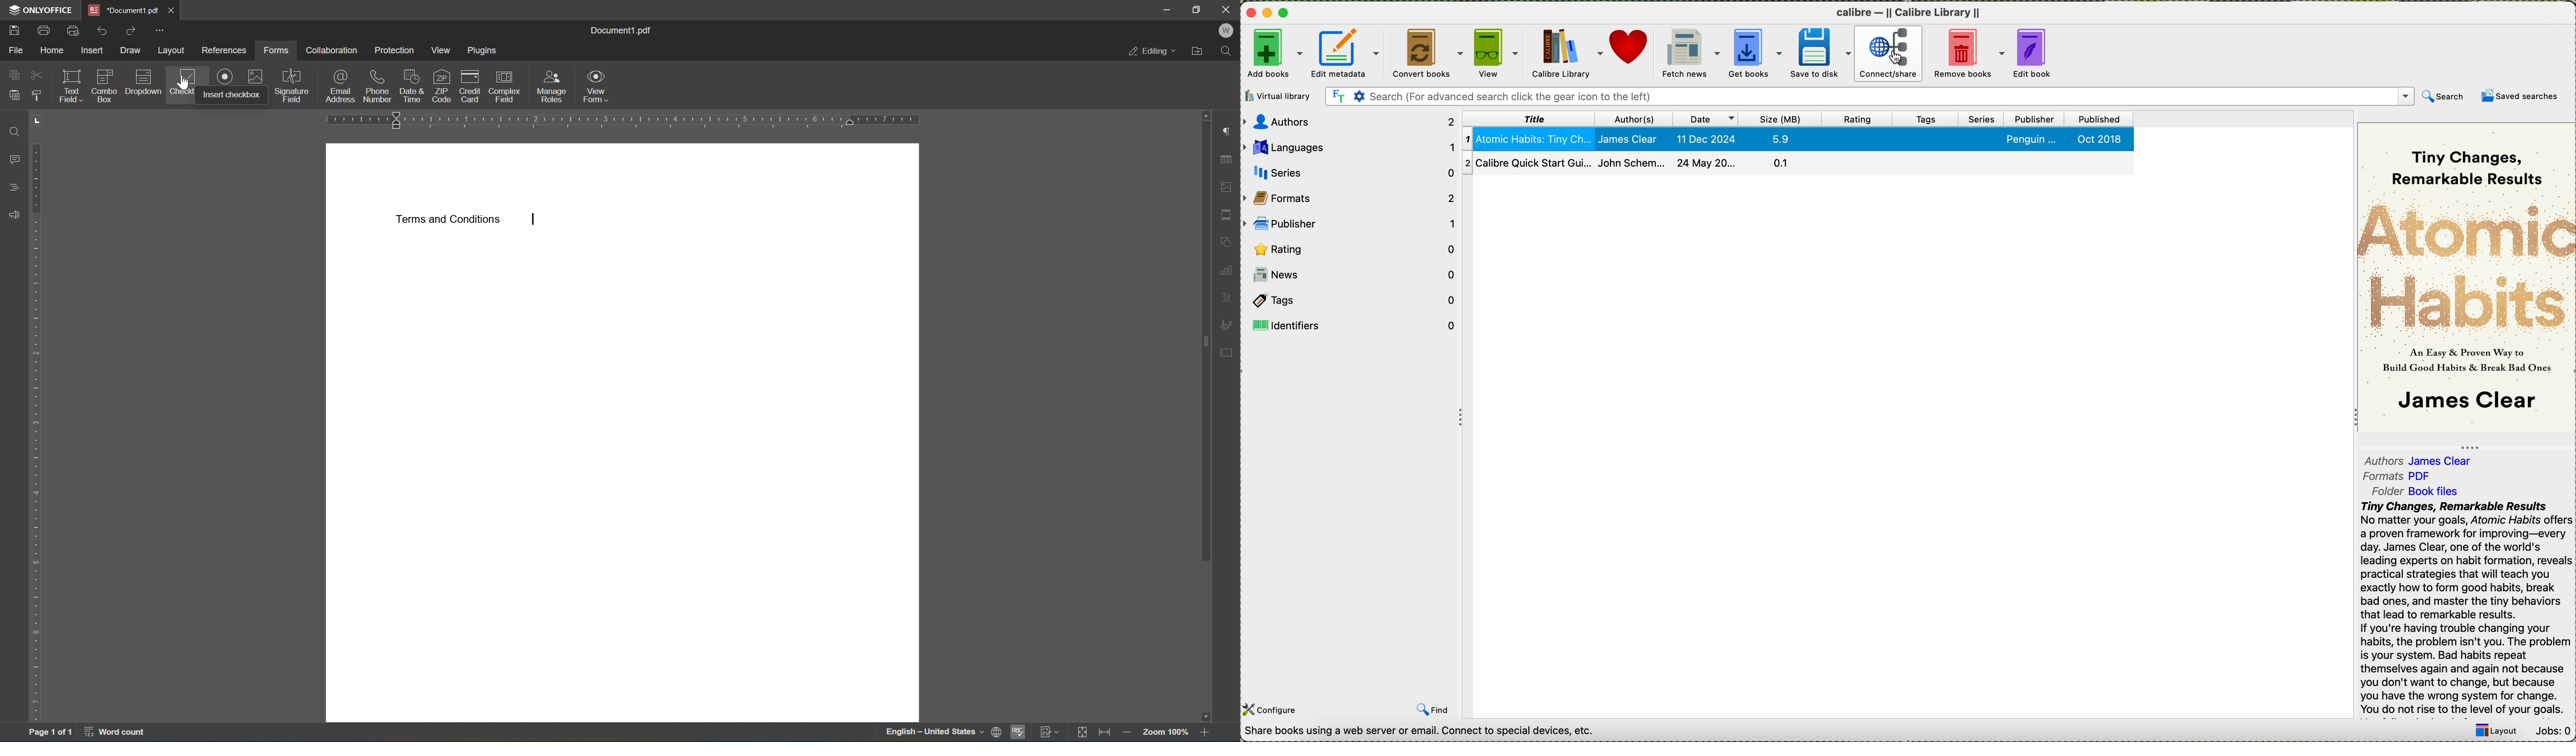 The height and width of the screenshot is (756, 2576). What do you see at coordinates (121, 10) in the screenshot?
I see `*document1.pdf` at bounding box center [121, 10].